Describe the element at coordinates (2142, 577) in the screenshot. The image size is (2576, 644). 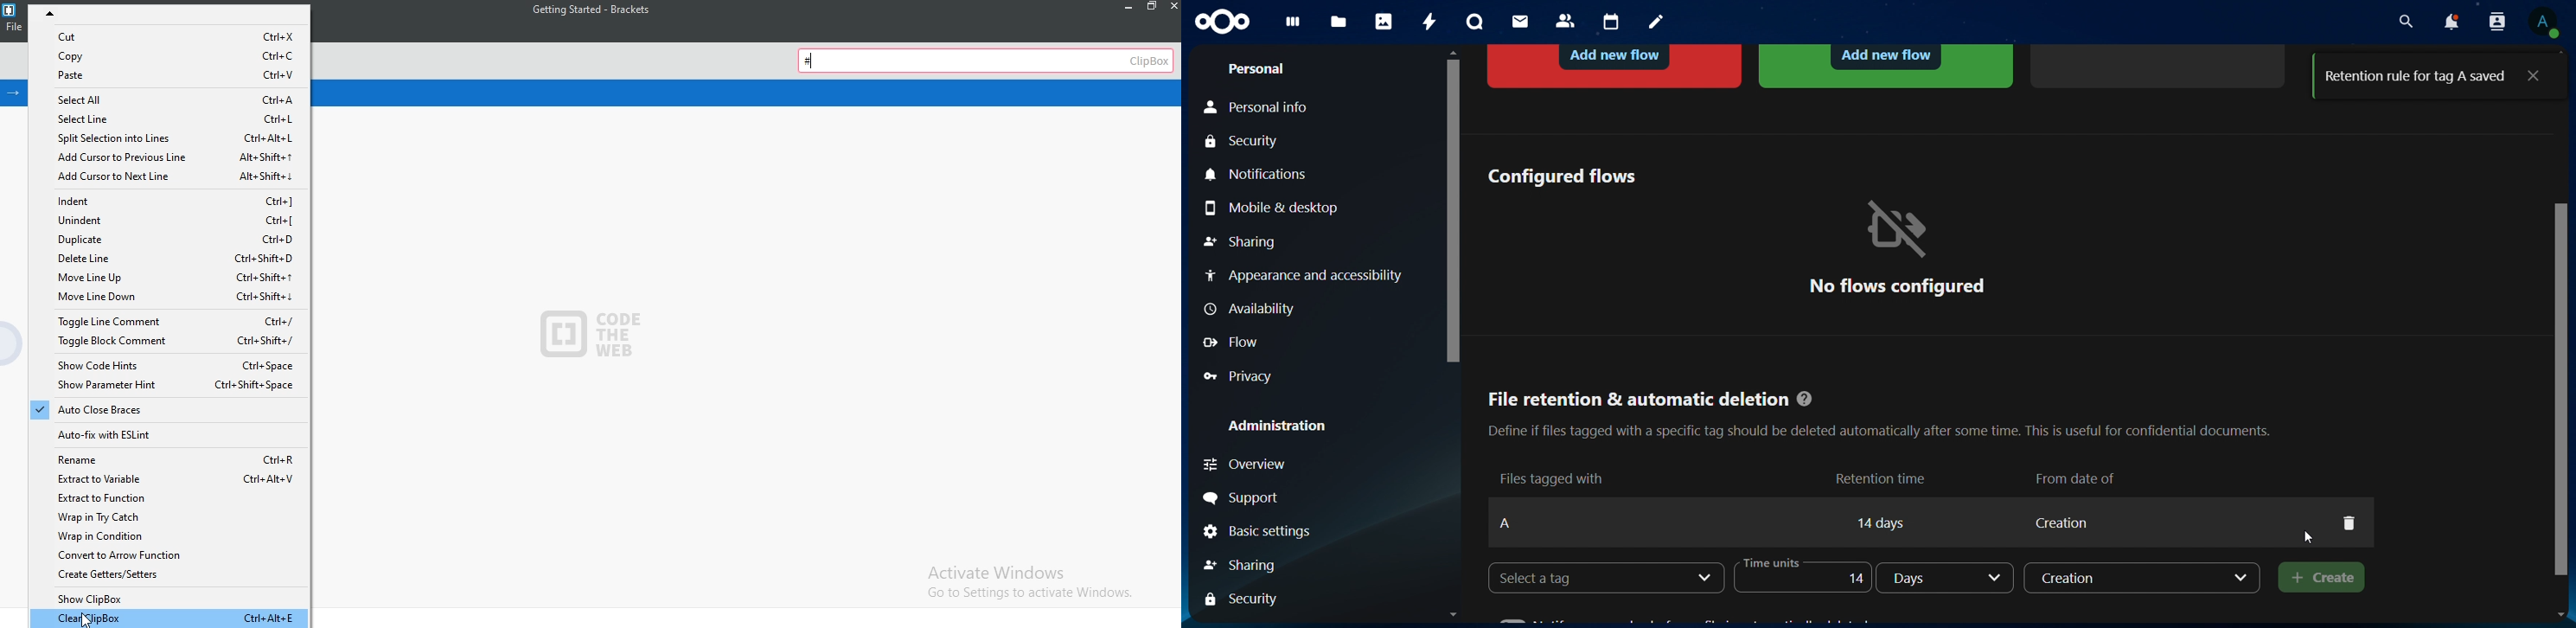
I see `creation` at that location.